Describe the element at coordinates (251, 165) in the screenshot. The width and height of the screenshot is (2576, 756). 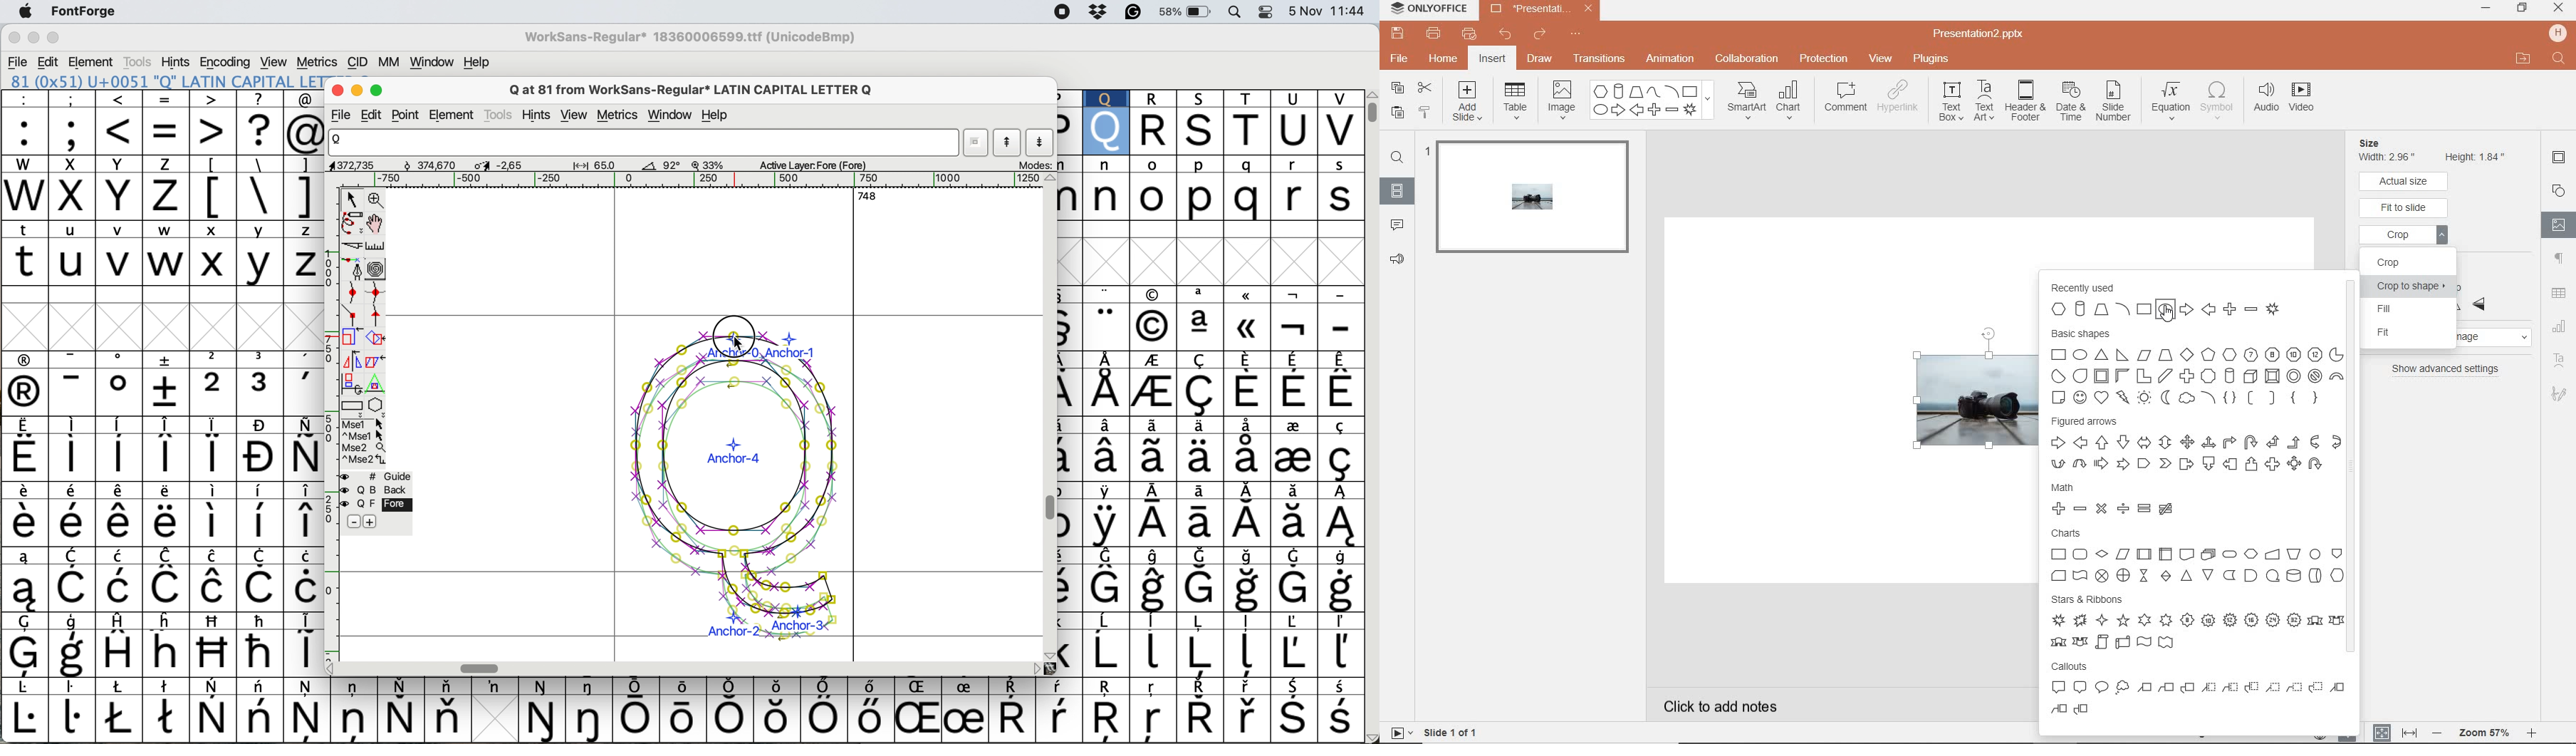
I see `special characters` at that location.